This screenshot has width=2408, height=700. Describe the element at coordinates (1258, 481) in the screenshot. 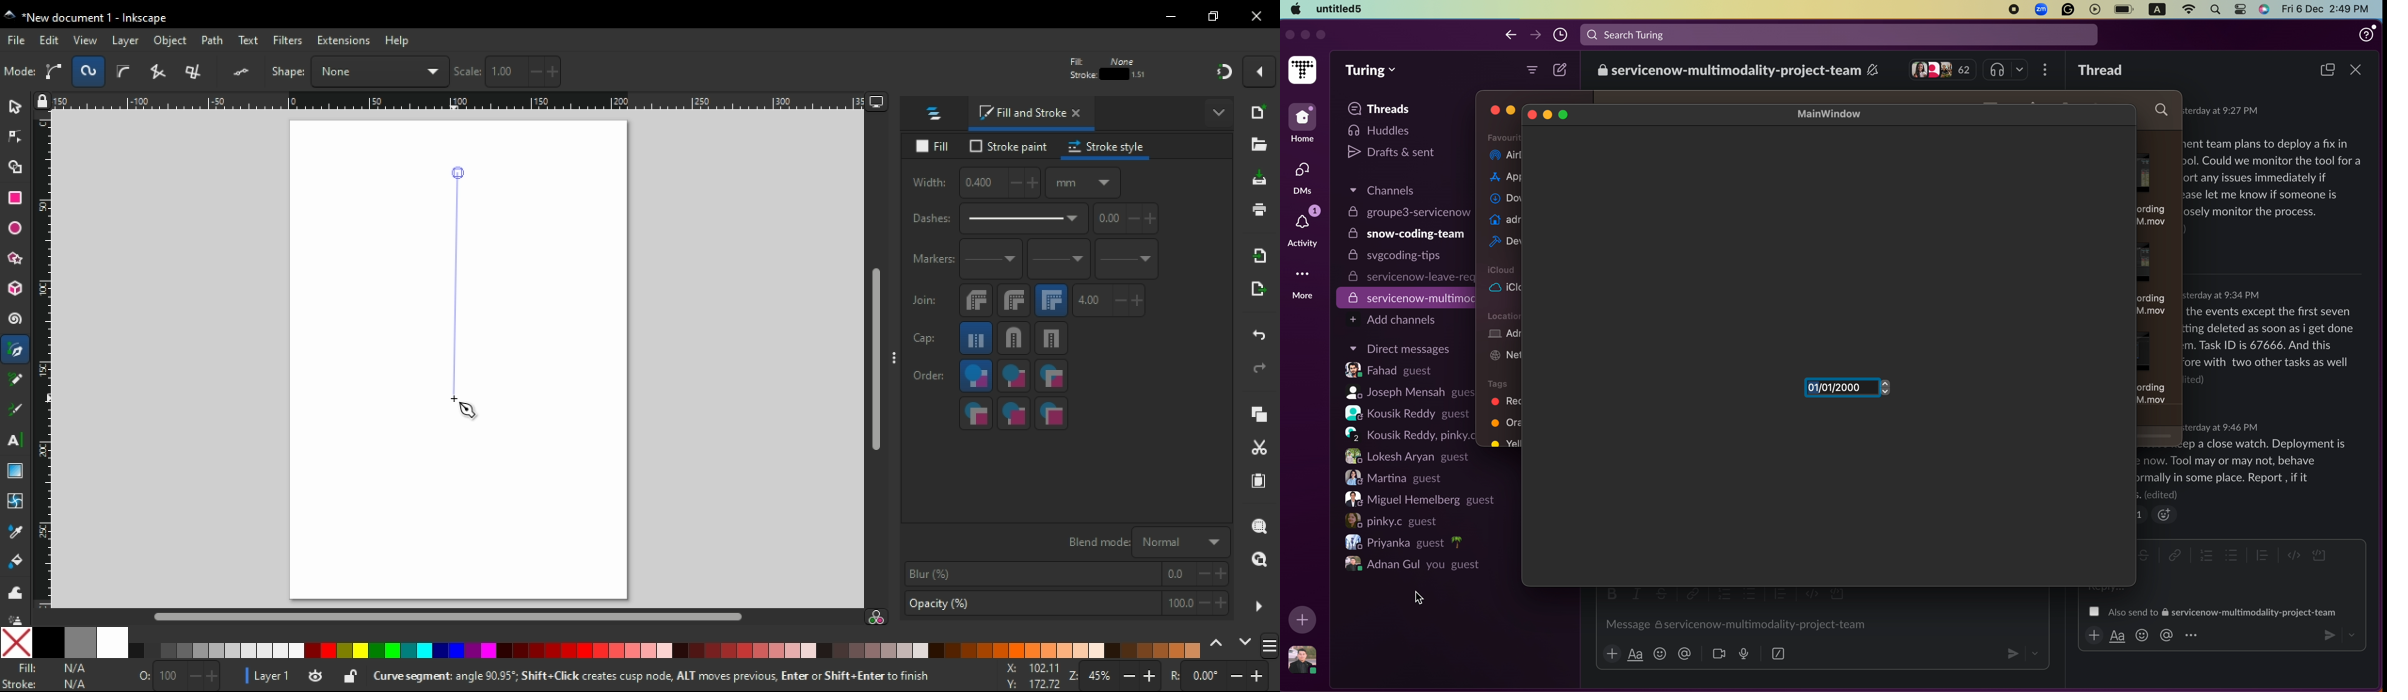

I see `paste` at that location.